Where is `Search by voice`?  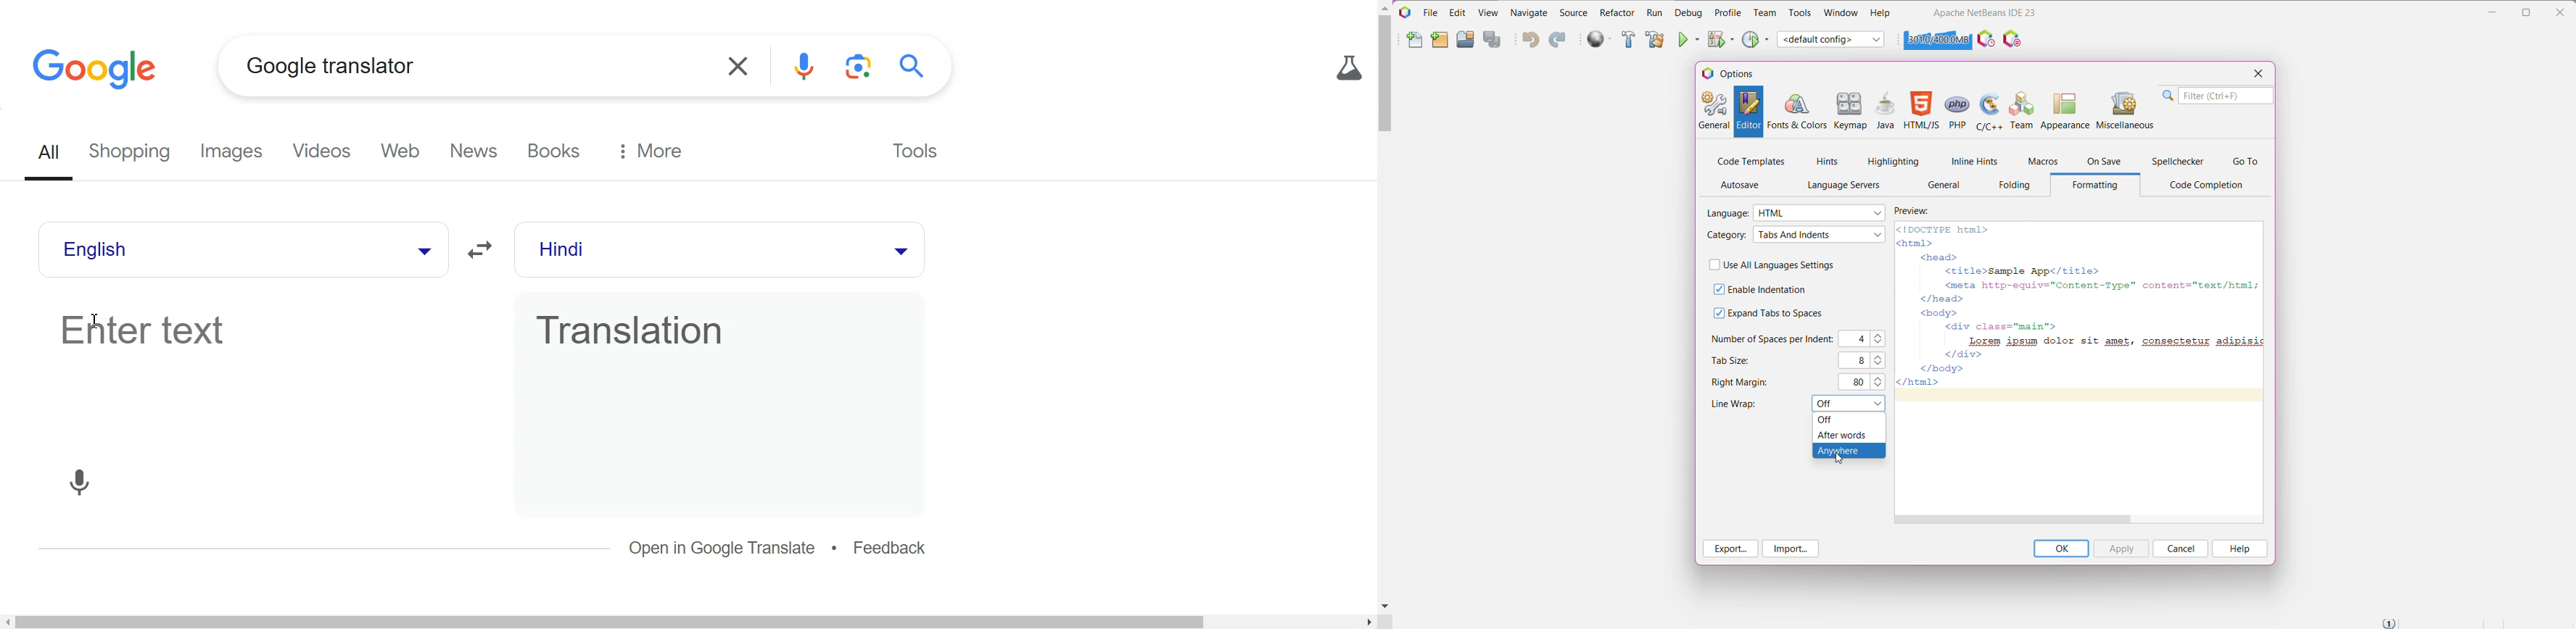 Search by voice is located at coordinates (805, 67).